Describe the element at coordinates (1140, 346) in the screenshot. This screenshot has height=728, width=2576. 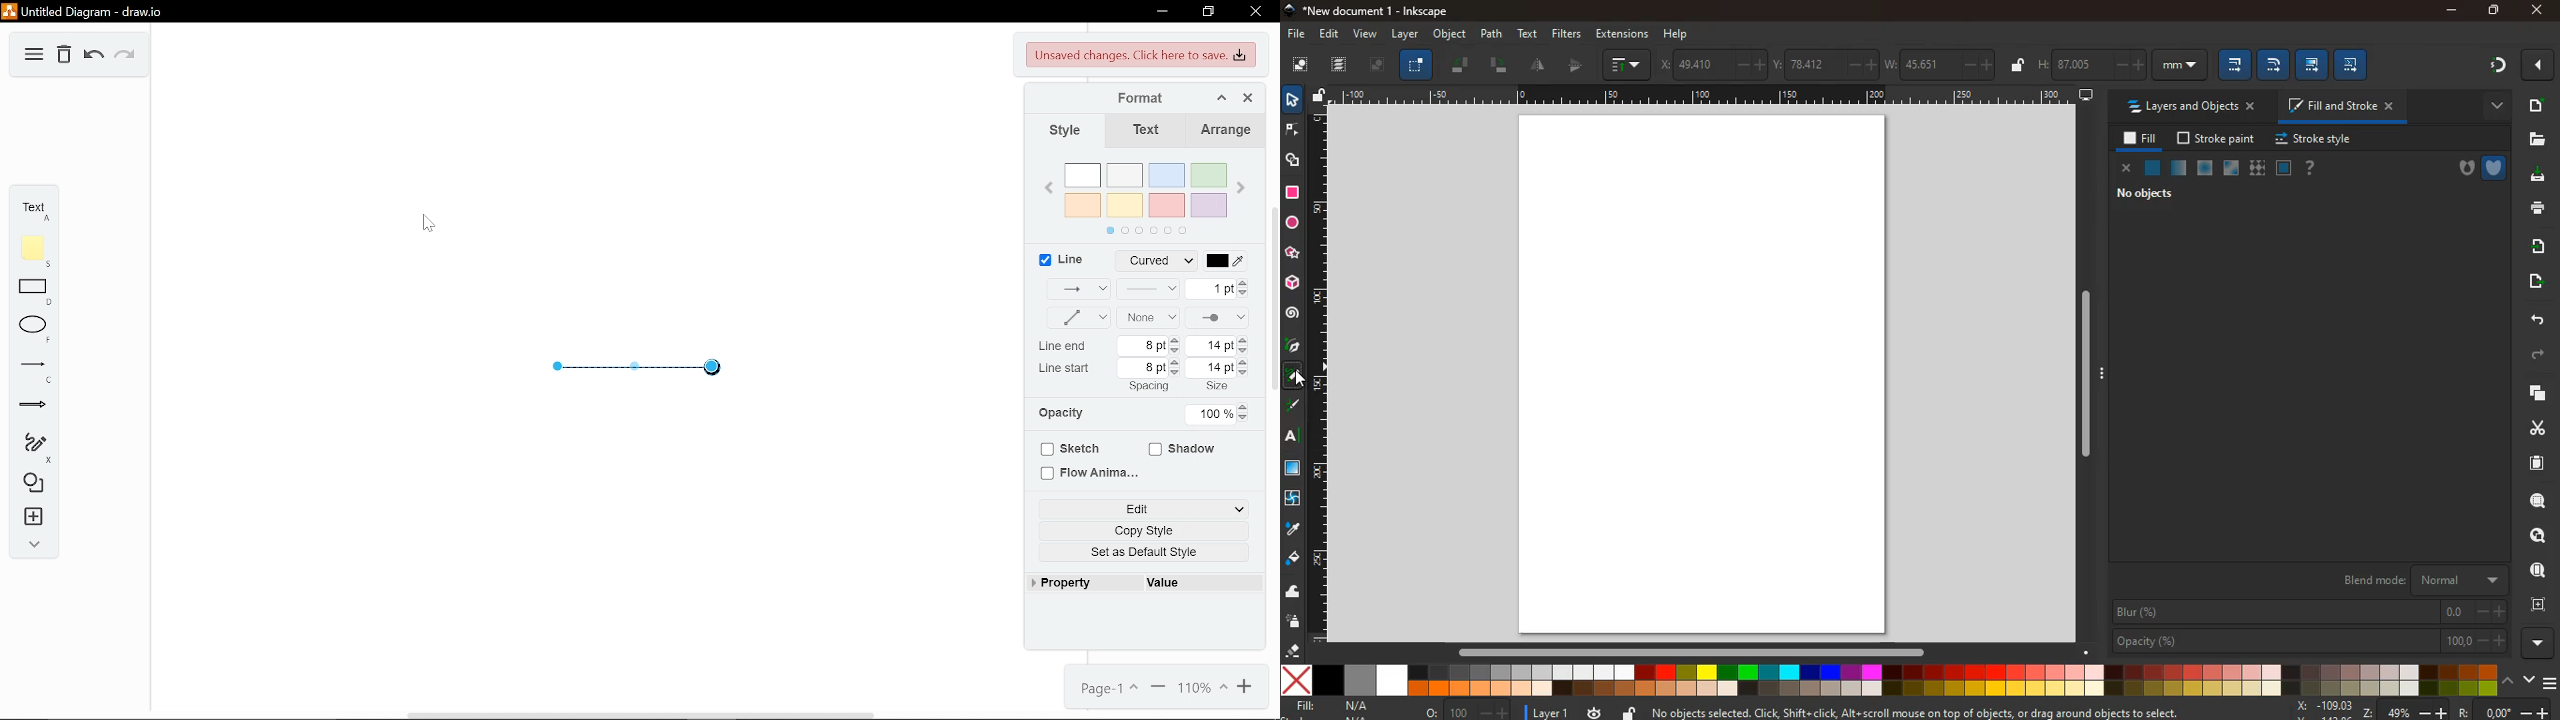
I see `Current line end spacing` at that location.